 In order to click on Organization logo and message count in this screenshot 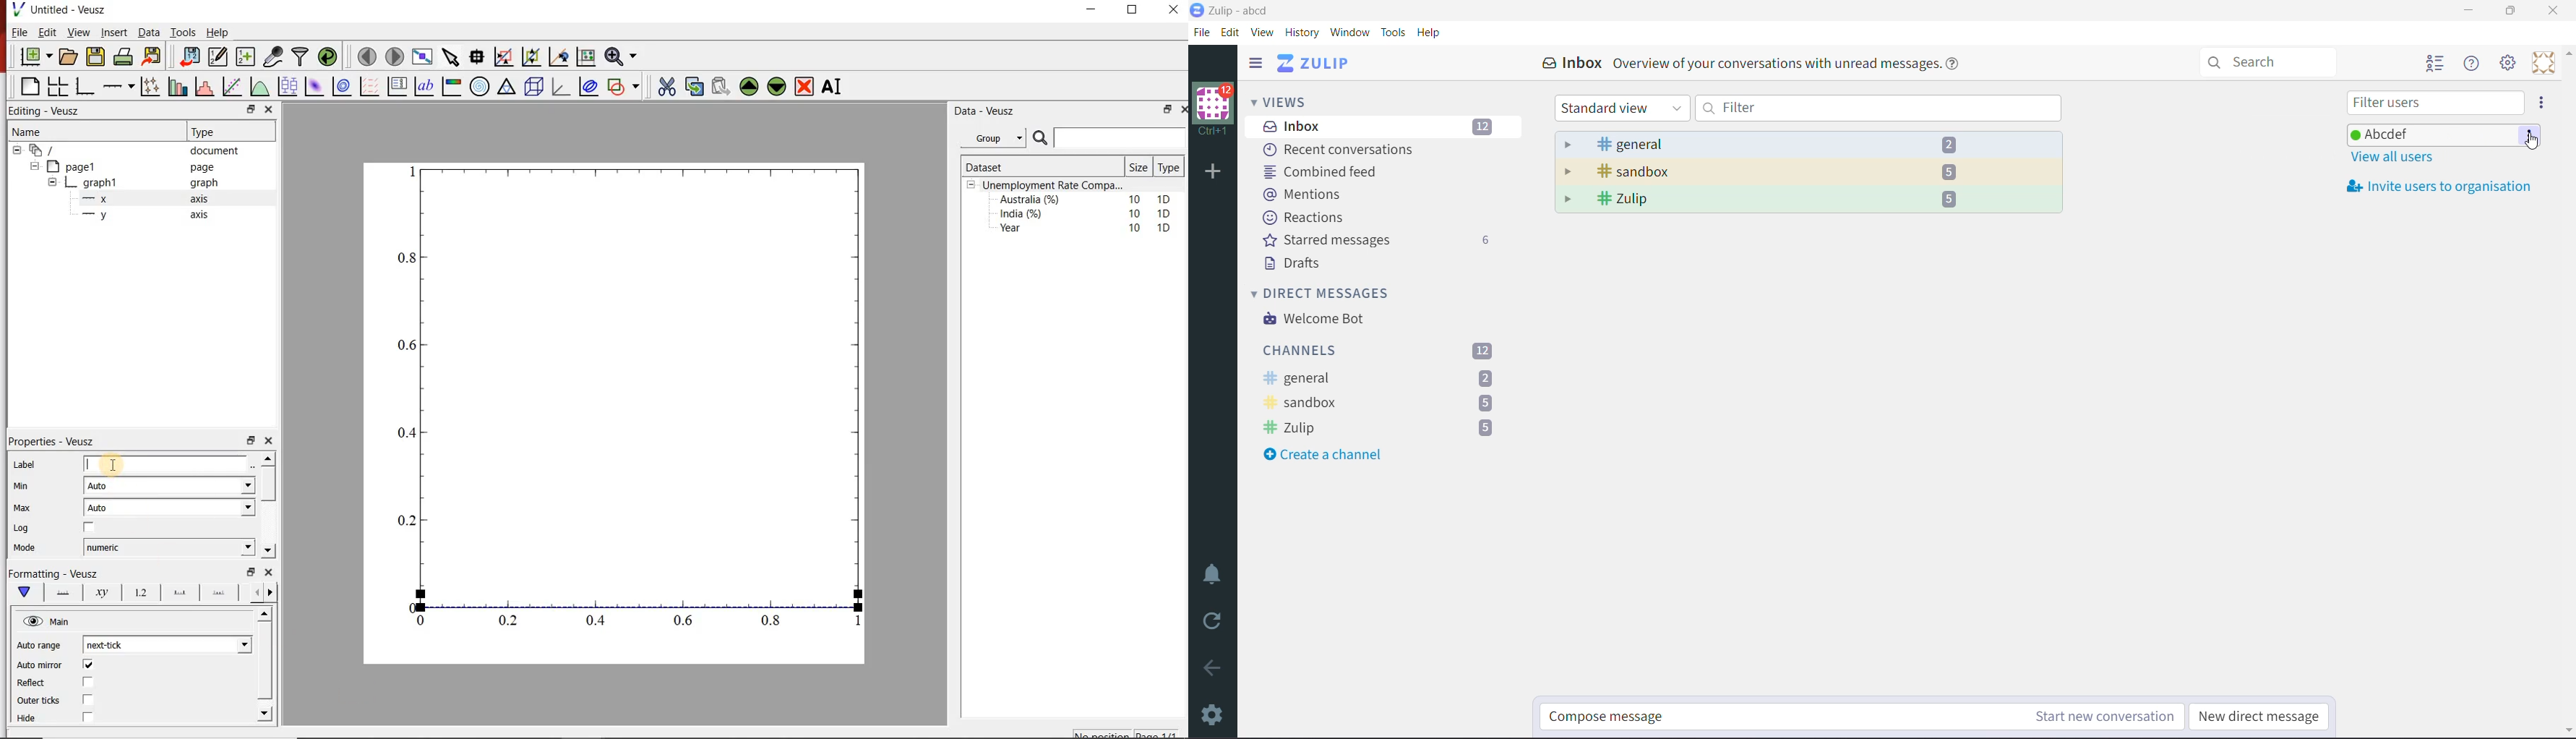, I will do `click(1214, 106)`.